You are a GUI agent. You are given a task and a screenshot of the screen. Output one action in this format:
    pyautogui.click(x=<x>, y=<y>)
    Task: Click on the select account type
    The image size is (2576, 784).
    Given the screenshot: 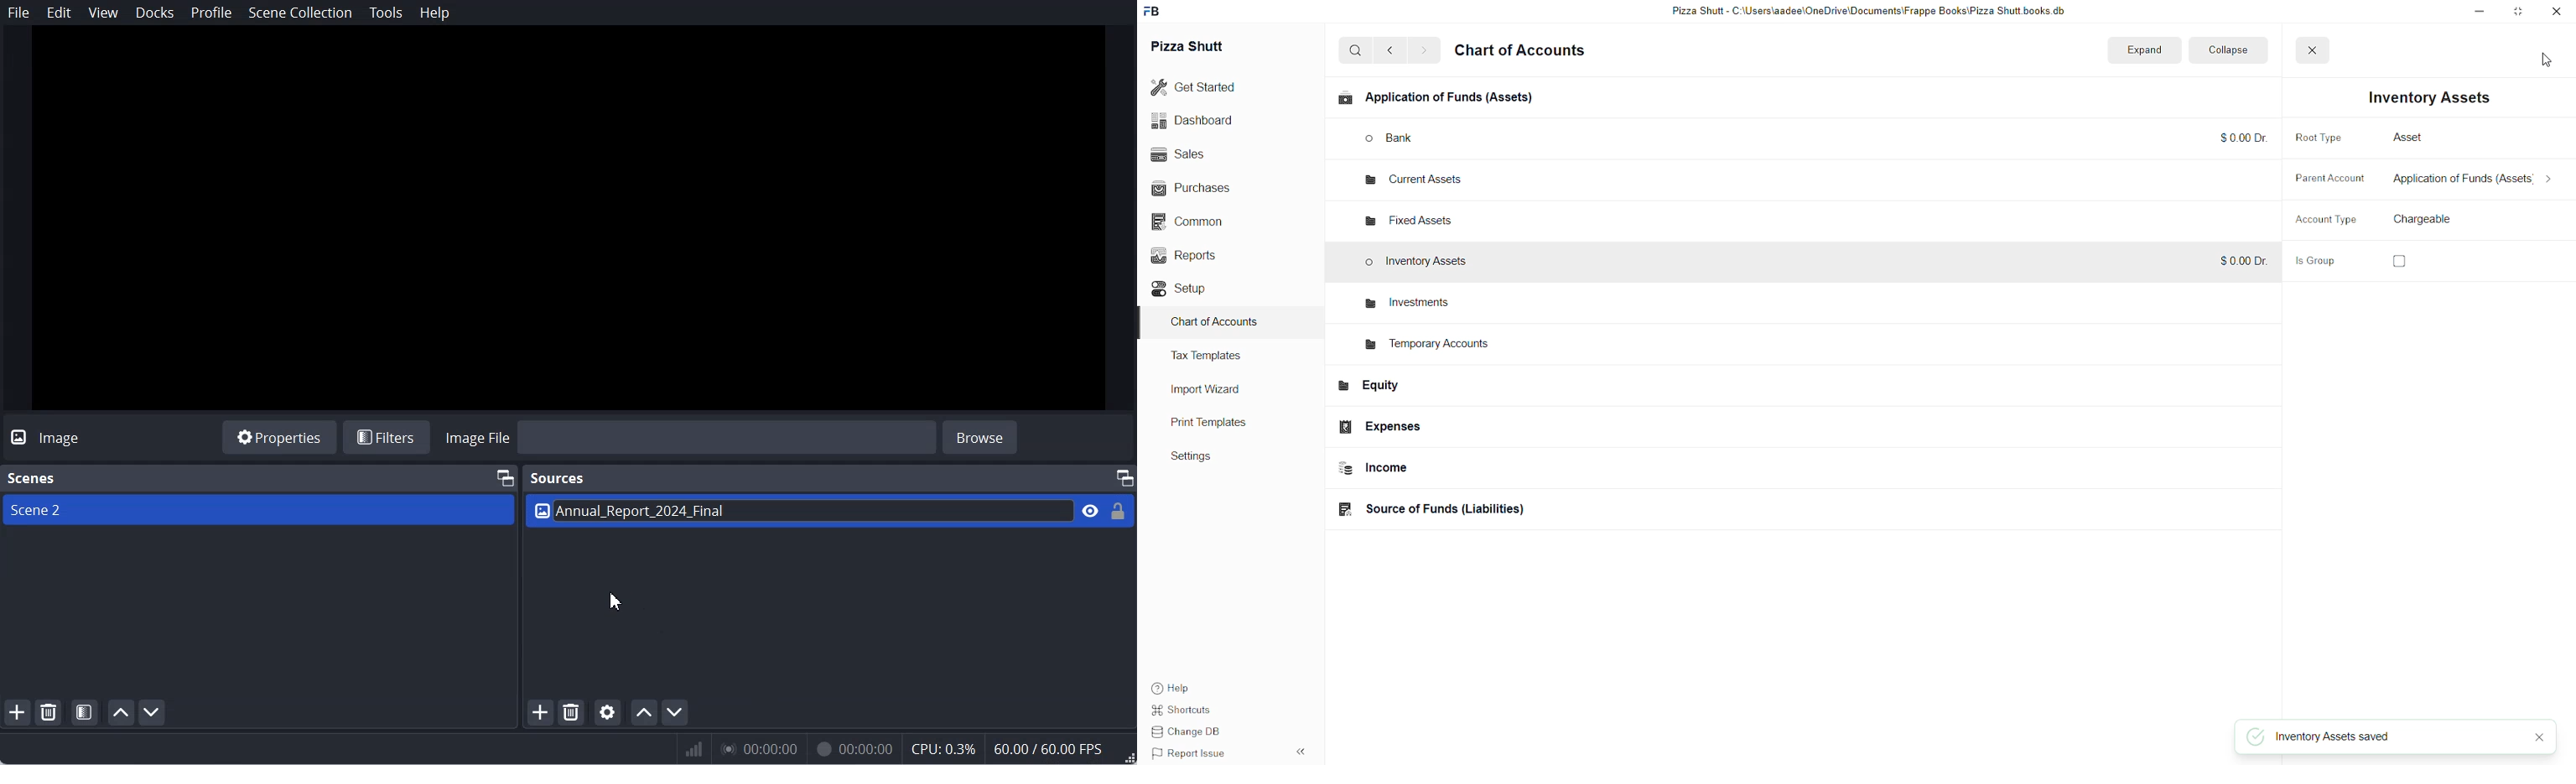 What is the action you would take?
    pyautogui.click(x=2436, y=220)
    